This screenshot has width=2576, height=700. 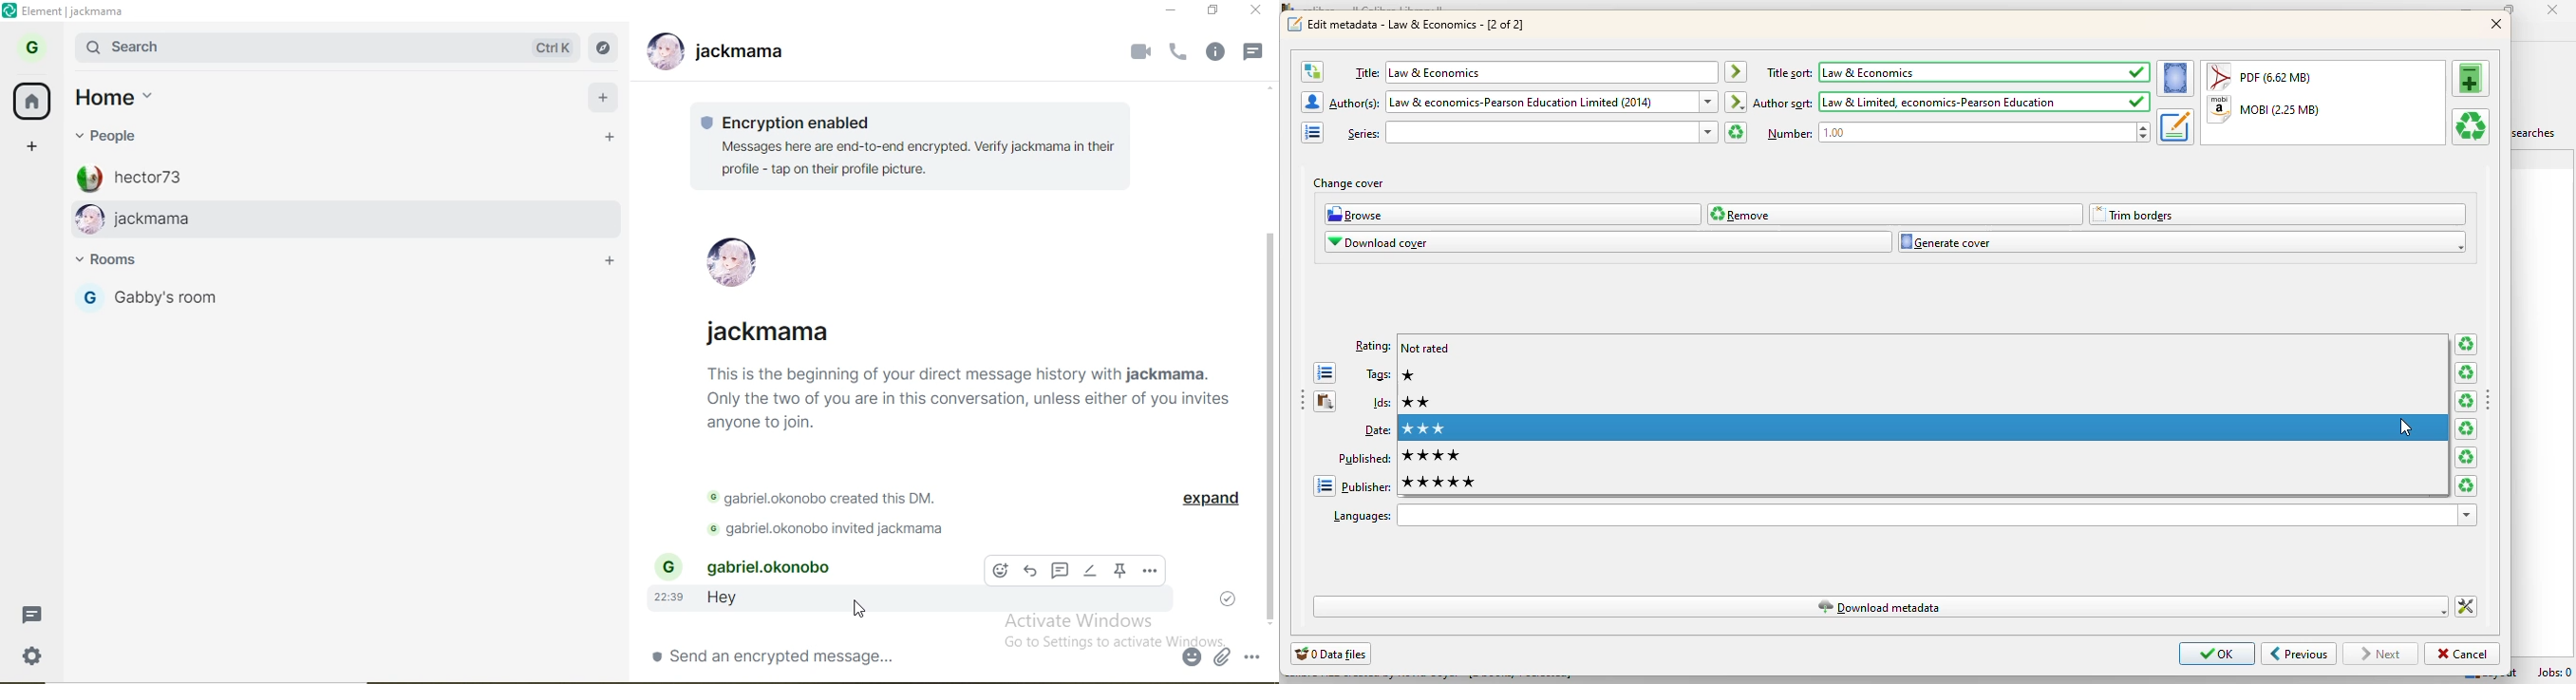 I want to click on video call, so click(x=1139, y=52).